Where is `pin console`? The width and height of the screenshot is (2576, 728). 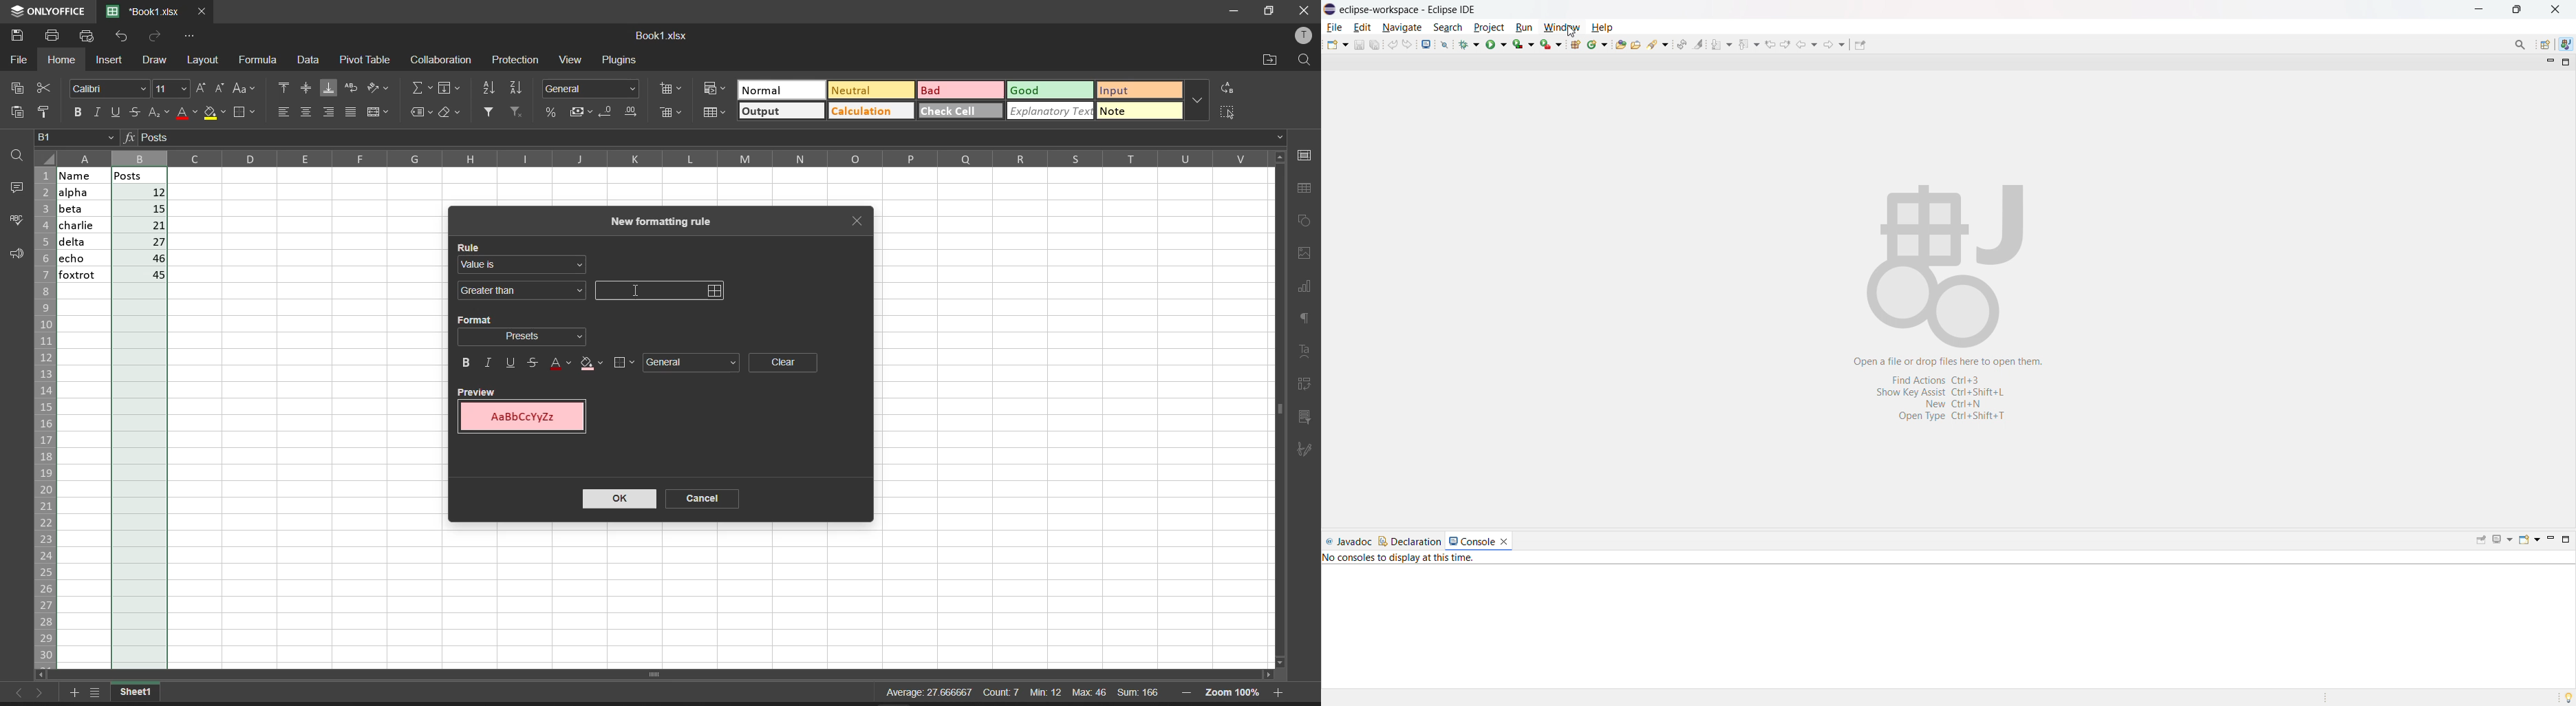
pin console is located at coordinates (2481, 541).